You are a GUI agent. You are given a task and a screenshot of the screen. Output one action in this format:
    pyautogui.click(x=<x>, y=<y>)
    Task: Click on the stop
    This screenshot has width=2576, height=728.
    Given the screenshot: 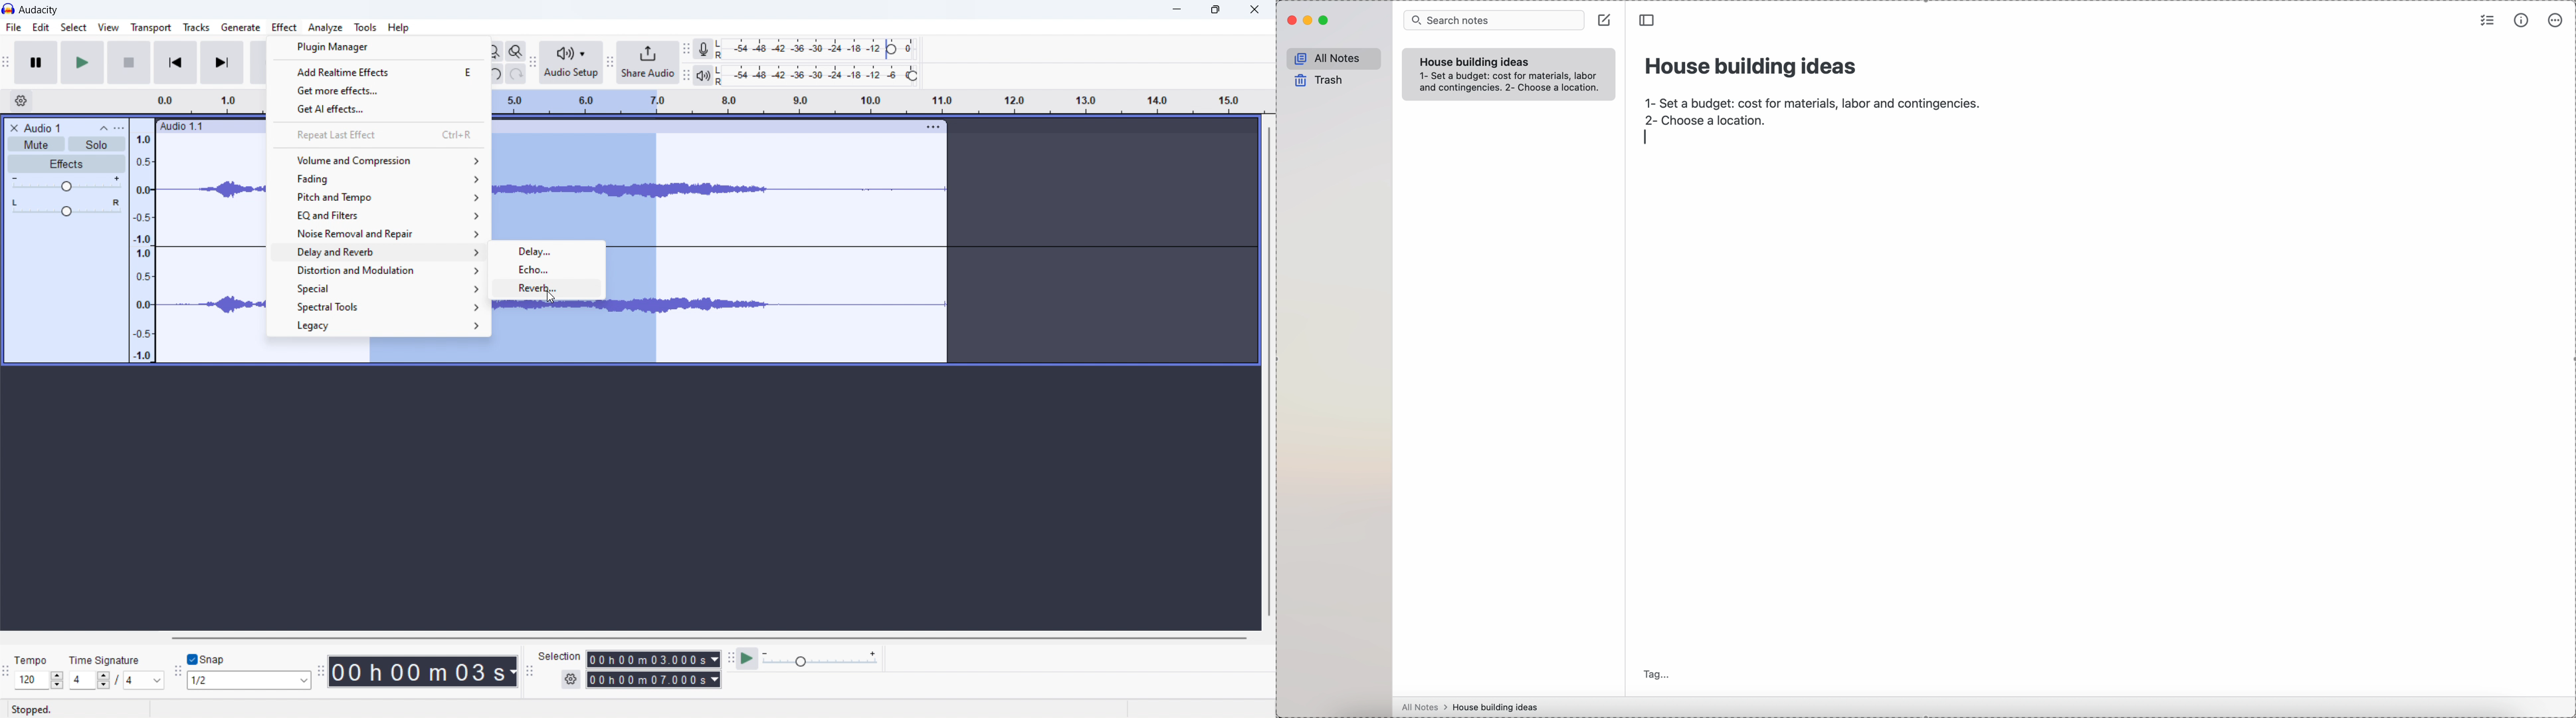 What is the action you would take?
    pyautogui.click(x=129, y=62)
    